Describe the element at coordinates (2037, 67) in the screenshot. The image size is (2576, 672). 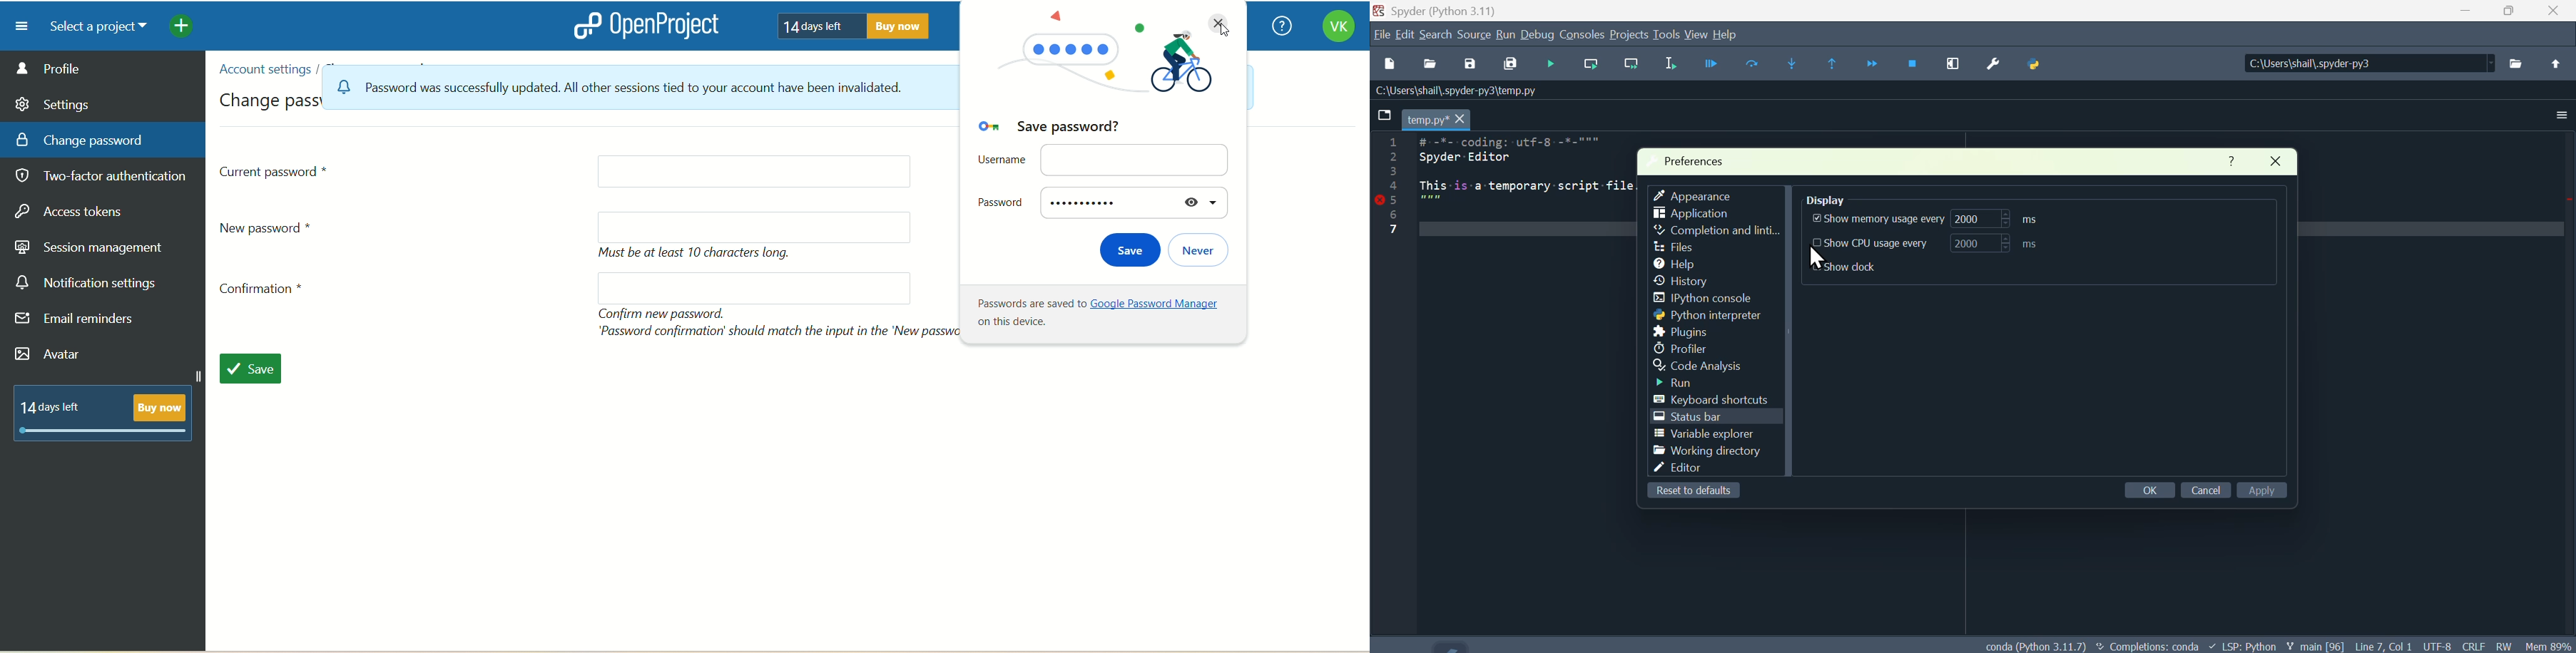
I see `Python path manager` at that location.